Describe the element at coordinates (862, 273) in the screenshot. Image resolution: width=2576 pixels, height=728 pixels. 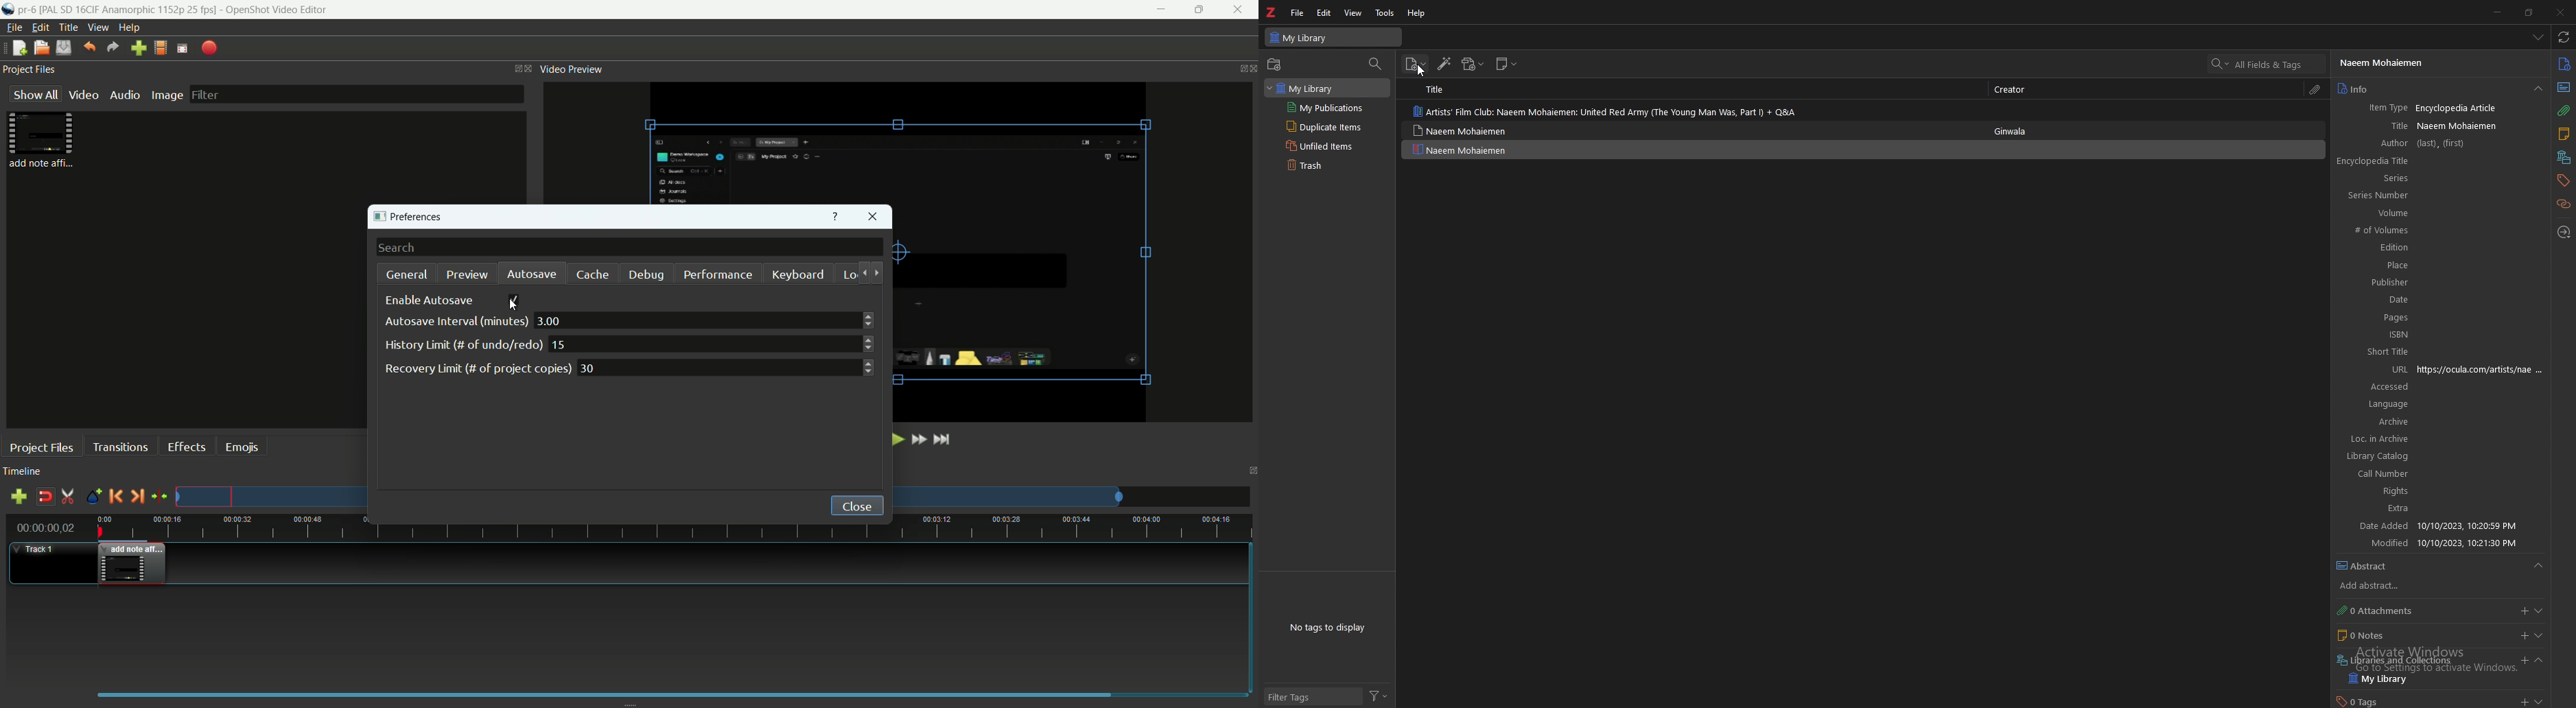
I see `move backward` at that location.